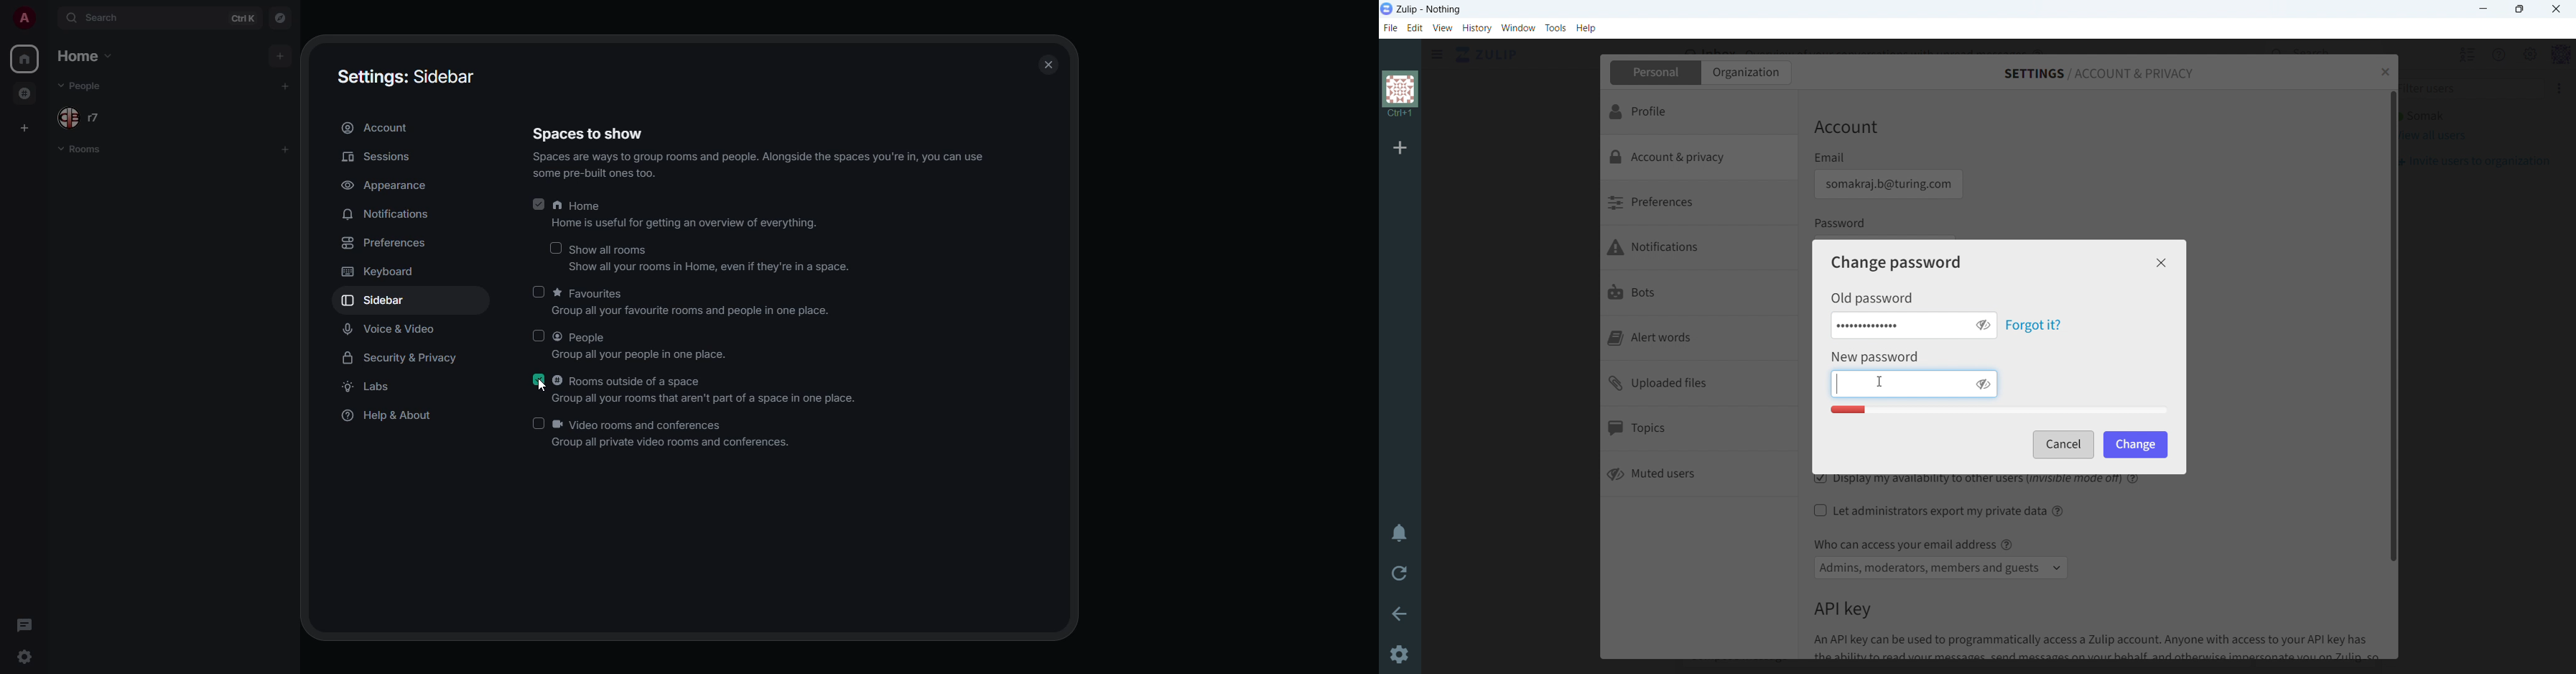 Image resolution: width=2576 pixels, height=700 pixels. Describe the element at coordinates (1872, 298) in the screenshot. I see `Old password` at that location.